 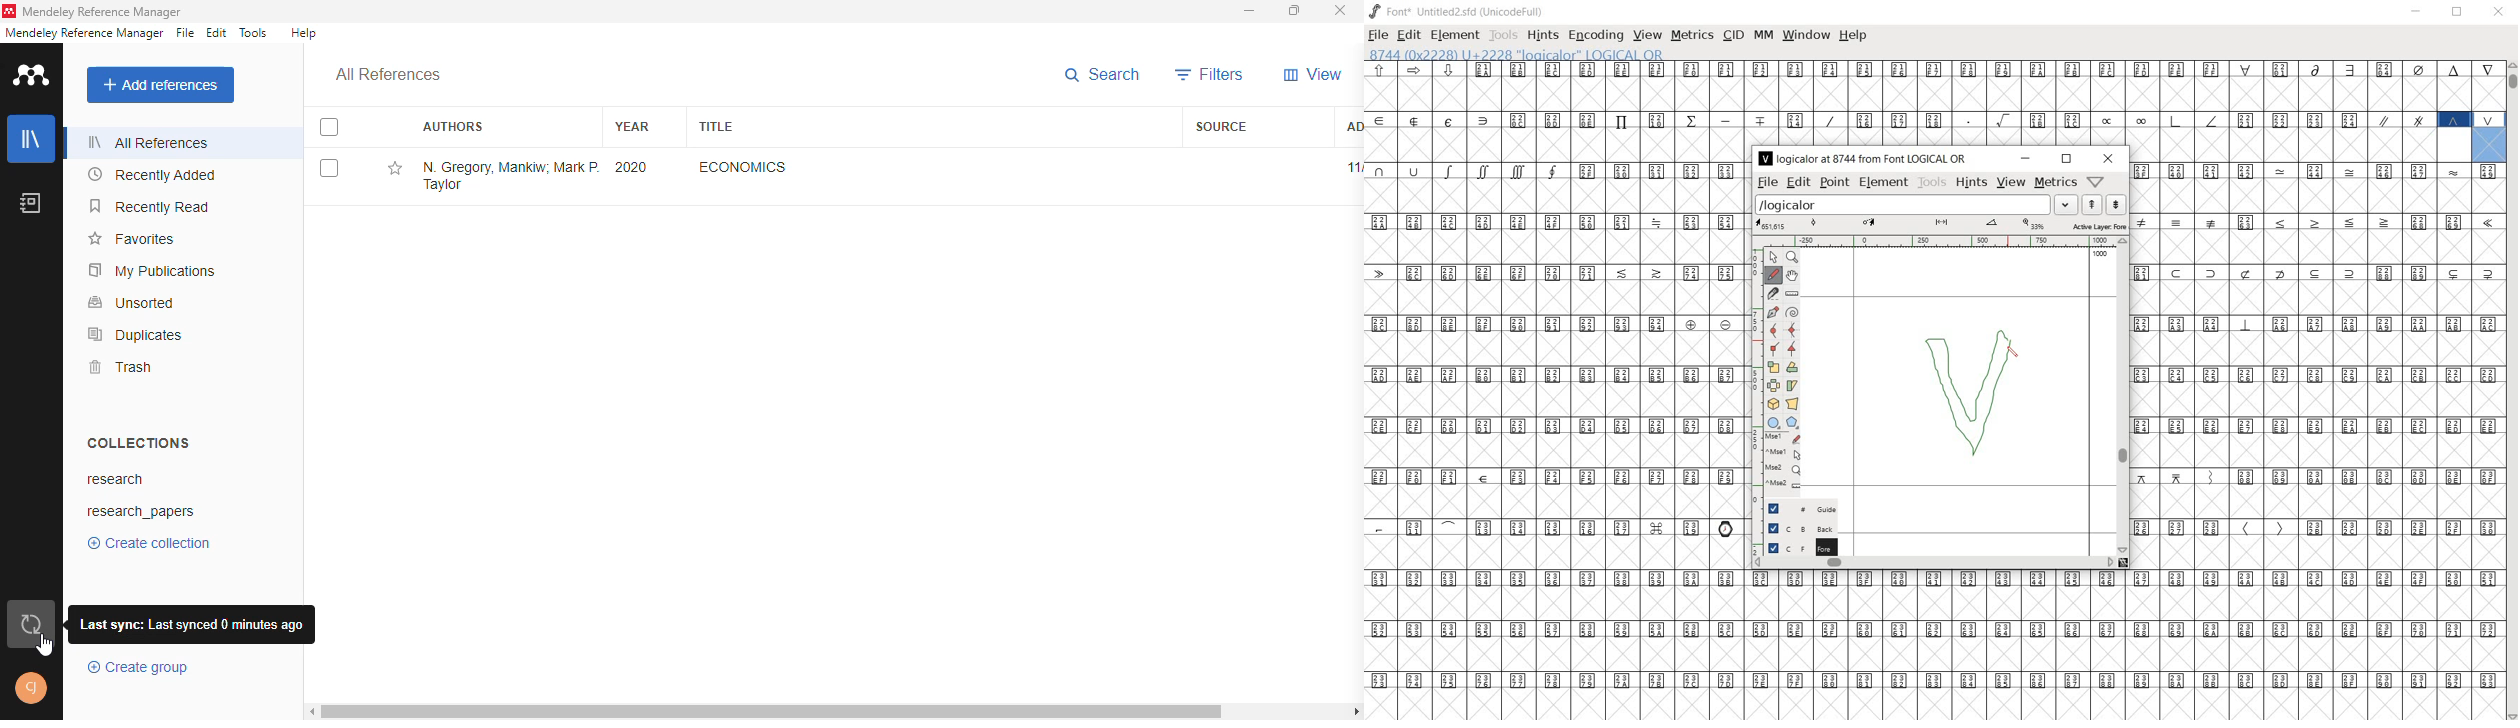 I want to click on edit, so click(x=217, y=33).